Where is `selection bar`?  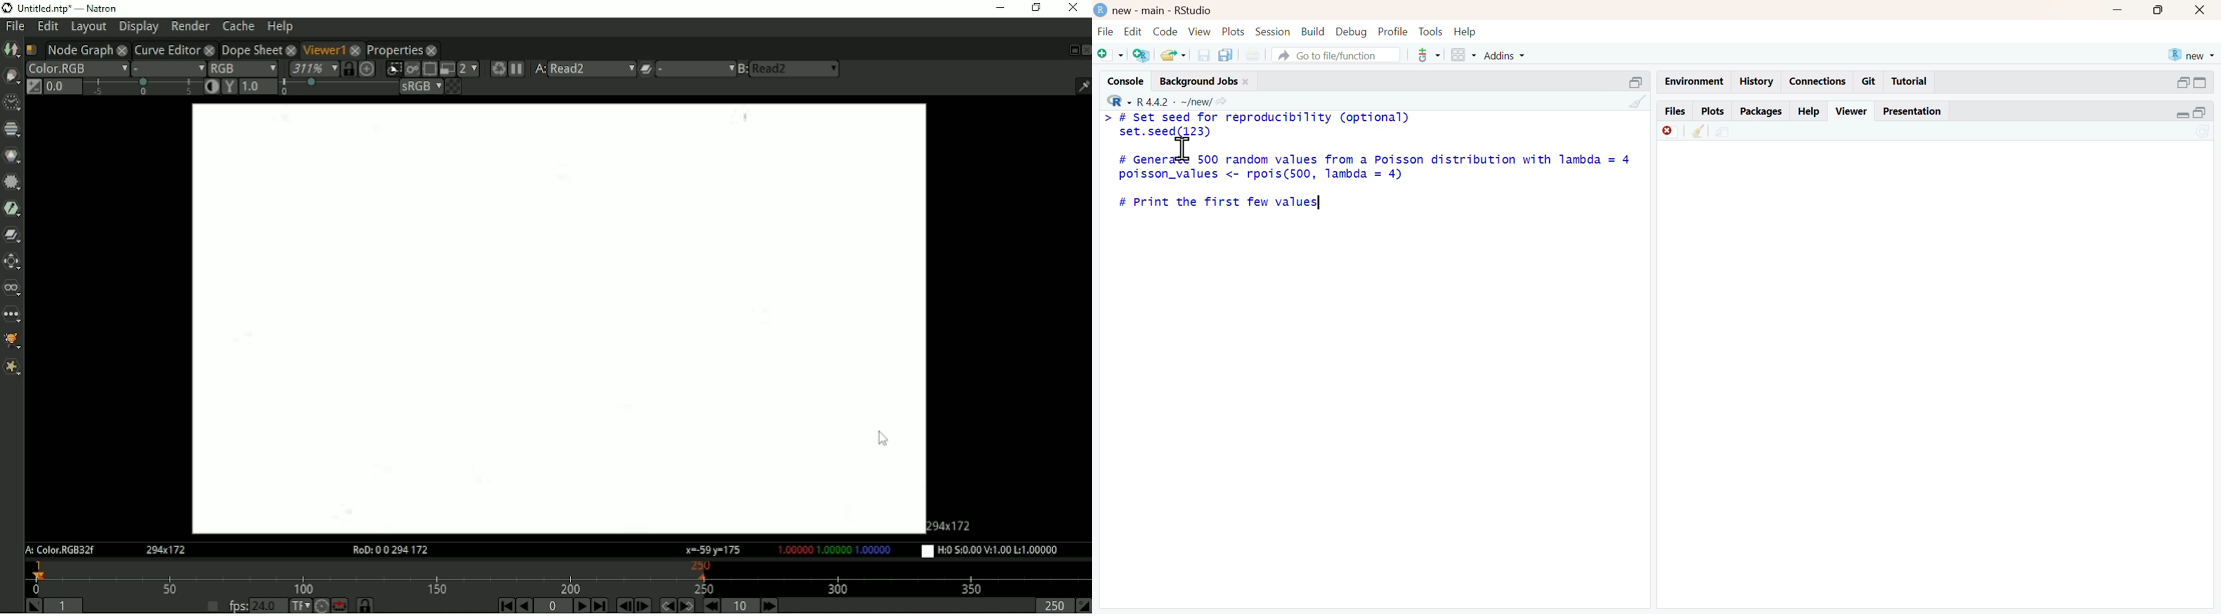 selection bar is located at coordinates (337, 88).